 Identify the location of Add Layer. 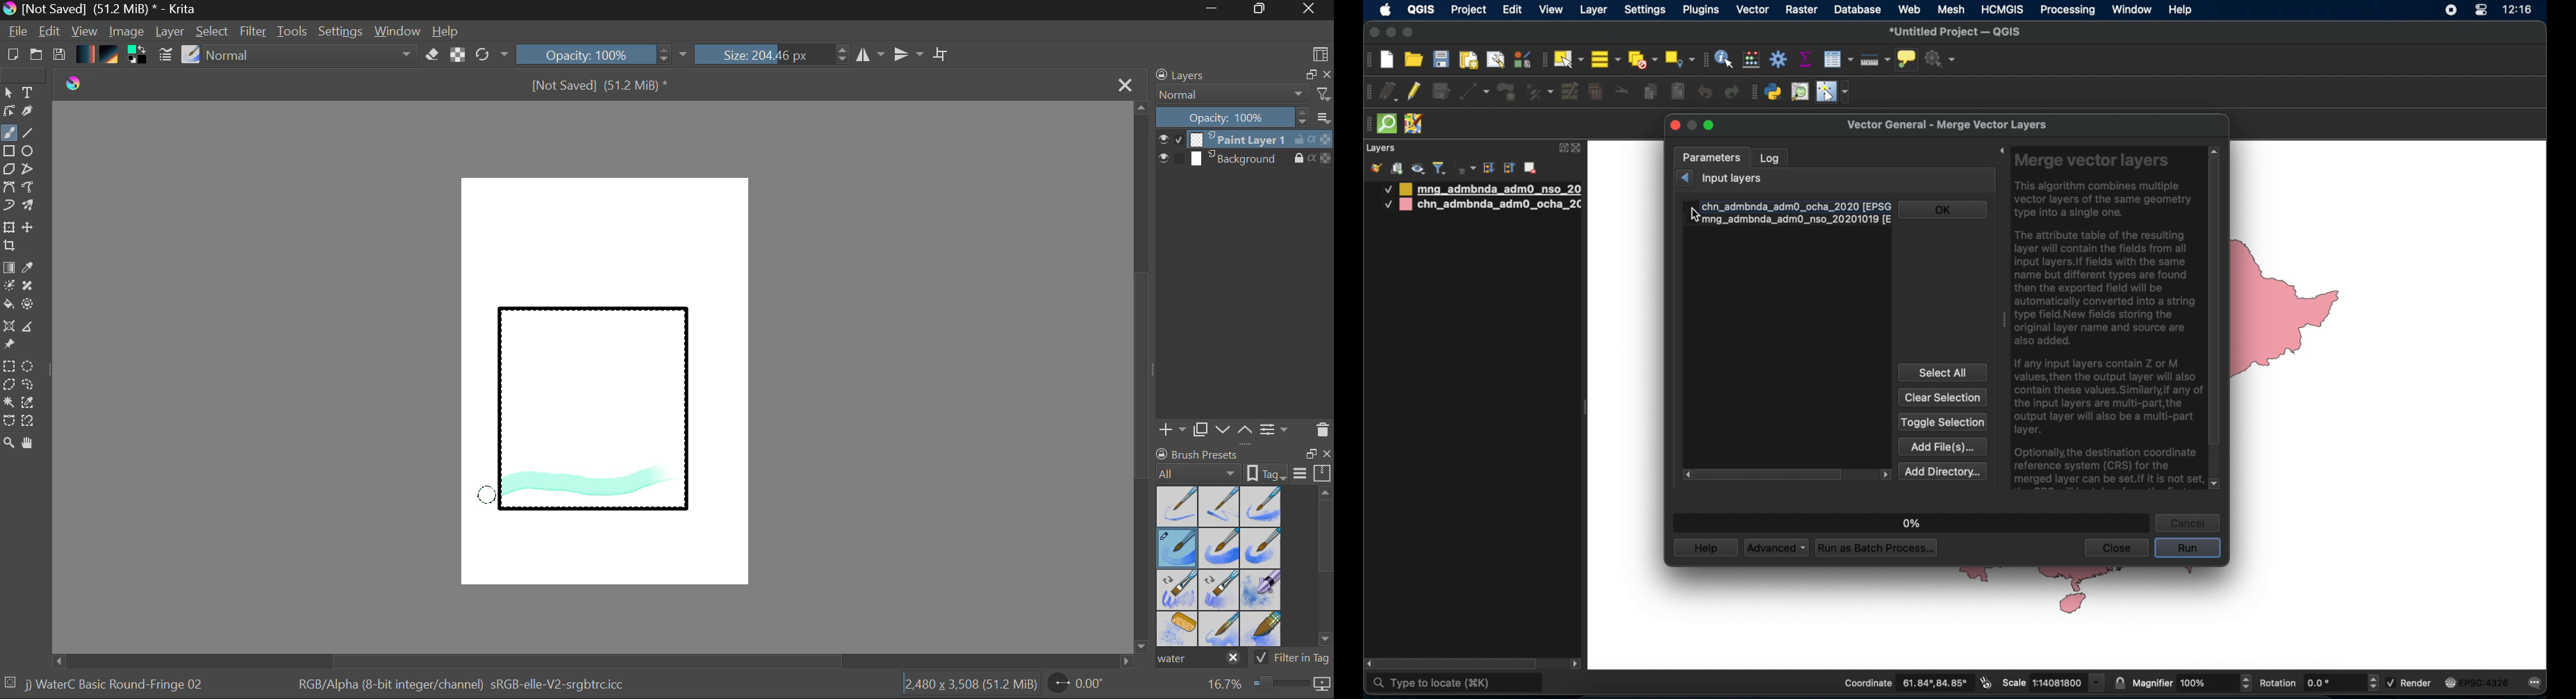
(1172, 429).